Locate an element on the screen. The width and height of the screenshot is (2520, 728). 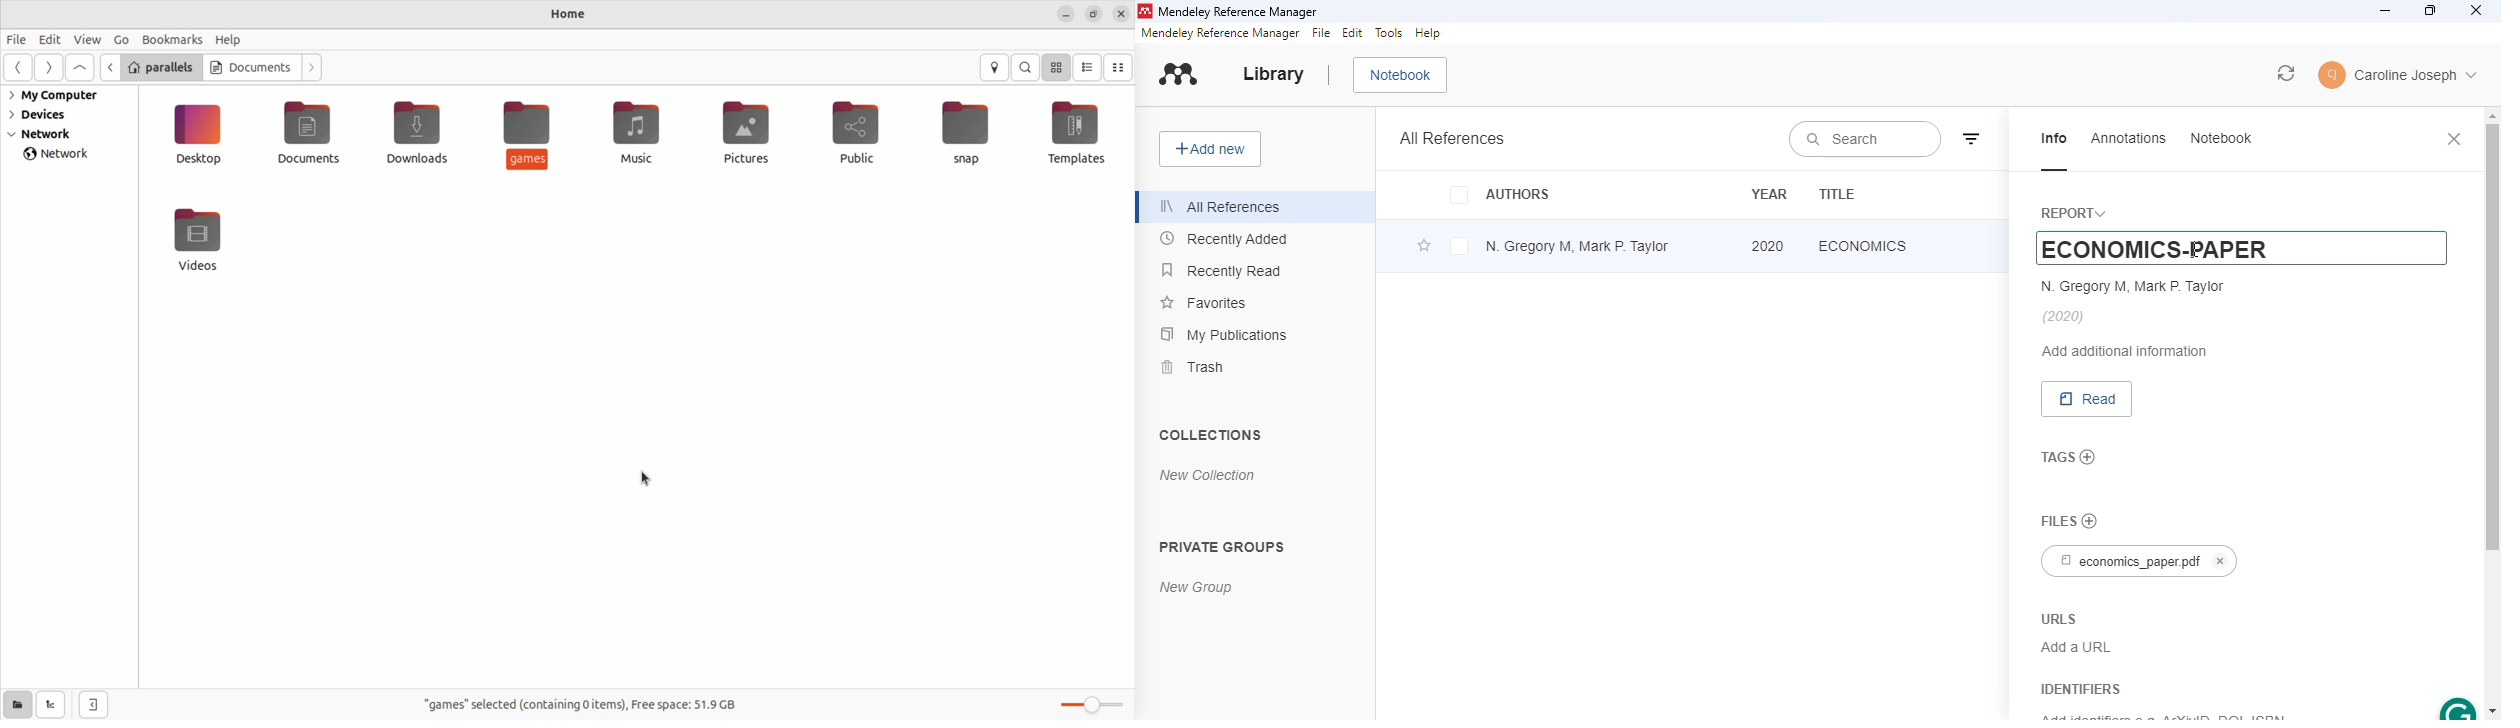
mendeley reference manager is located at coordinates (1238, 12).